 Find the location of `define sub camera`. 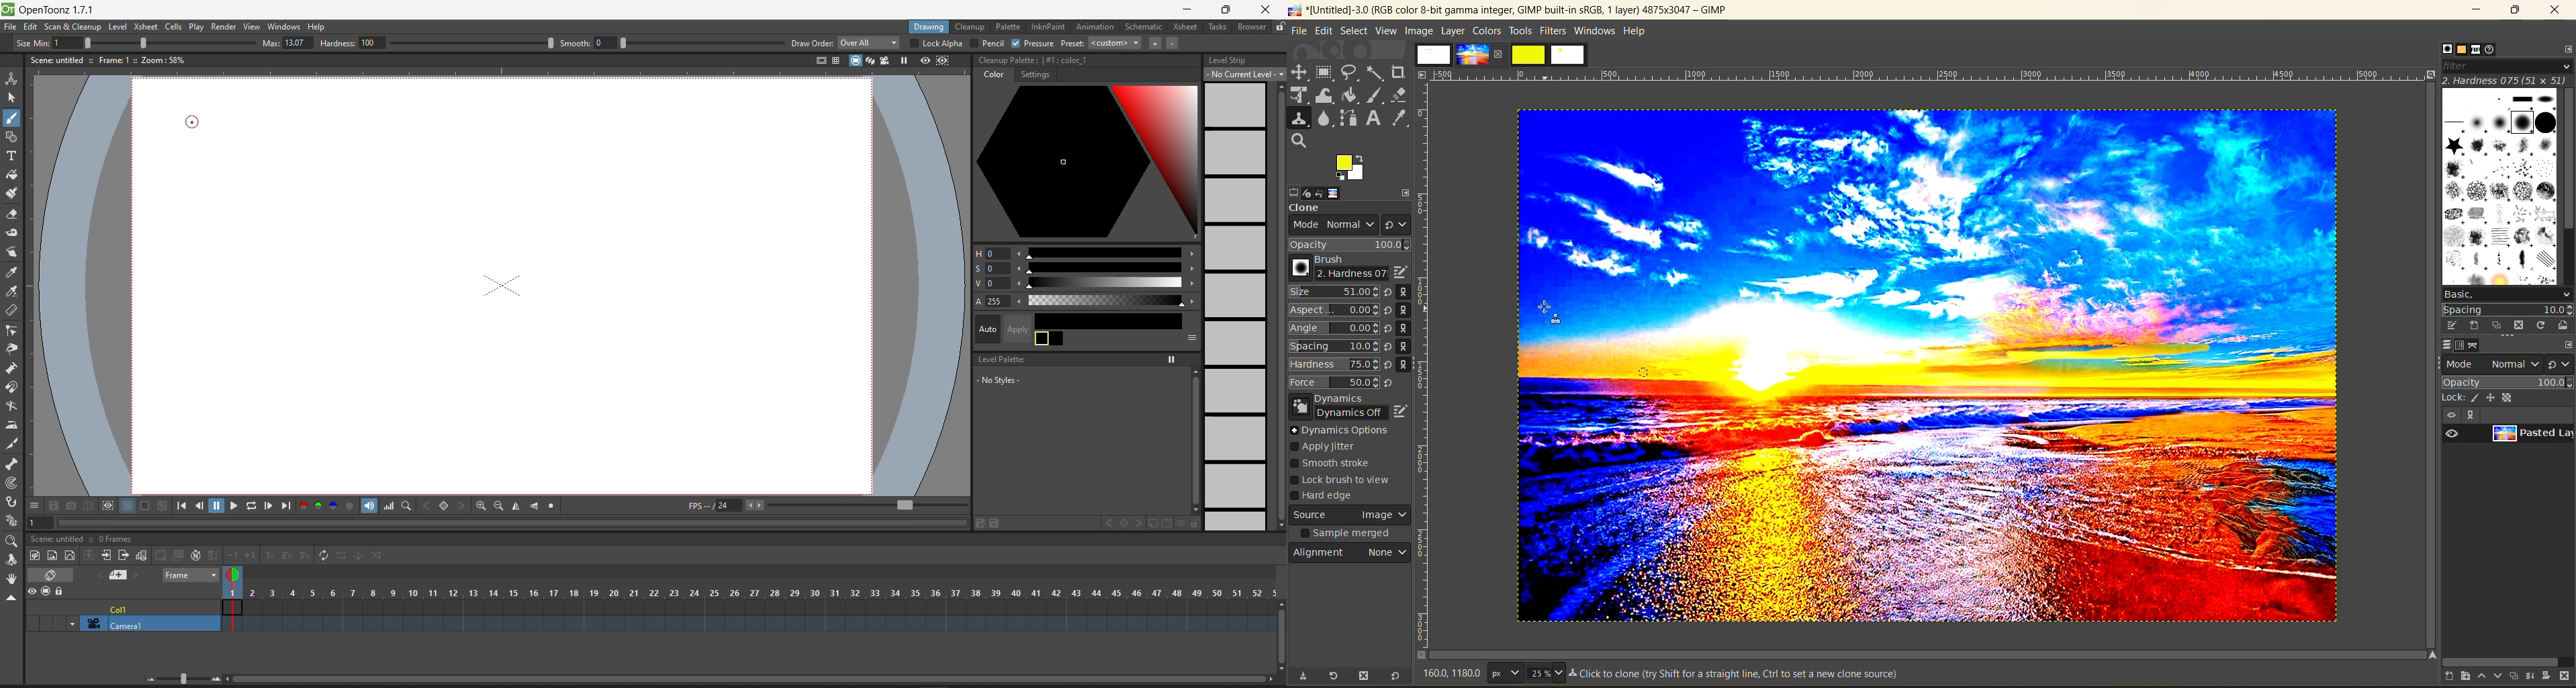

define sub camera is located at coordinates (107, 505).